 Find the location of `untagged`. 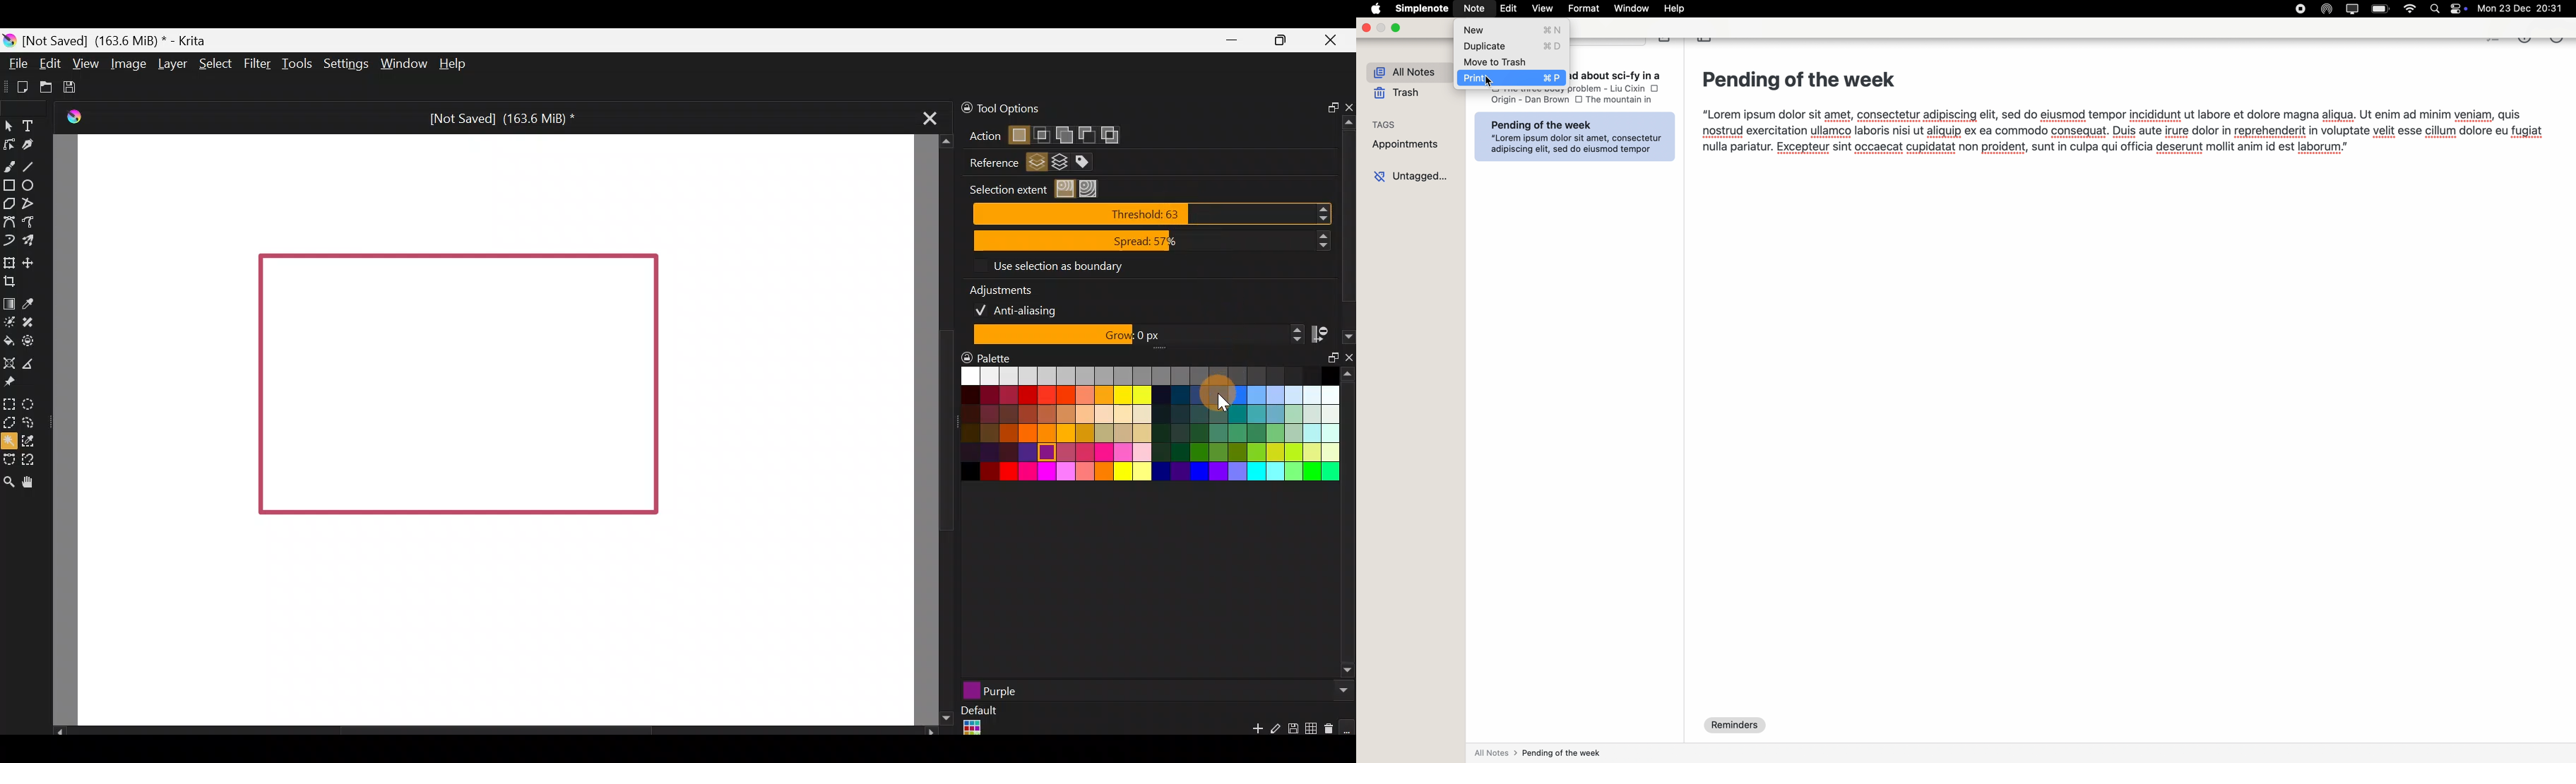

untagged is located at coordinates (1412, 177).